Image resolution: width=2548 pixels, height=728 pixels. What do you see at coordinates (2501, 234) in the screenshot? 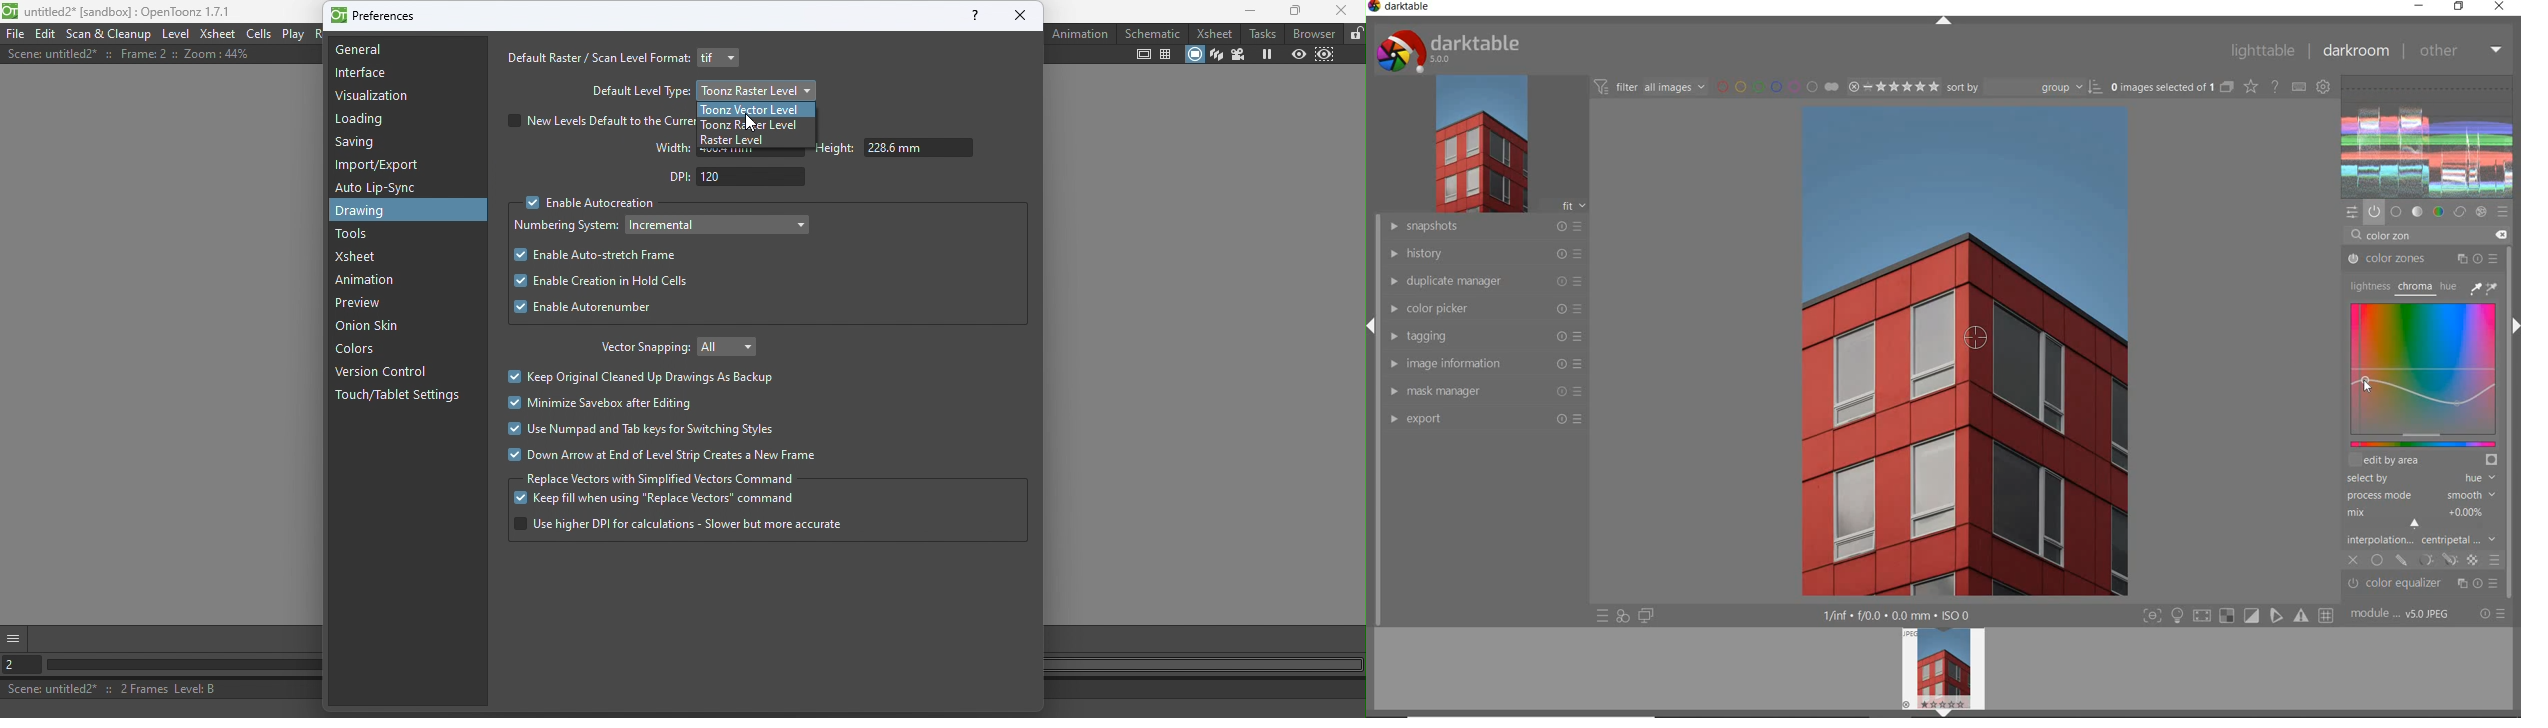
I see `DELETE` at bounding box center [2501, 234].